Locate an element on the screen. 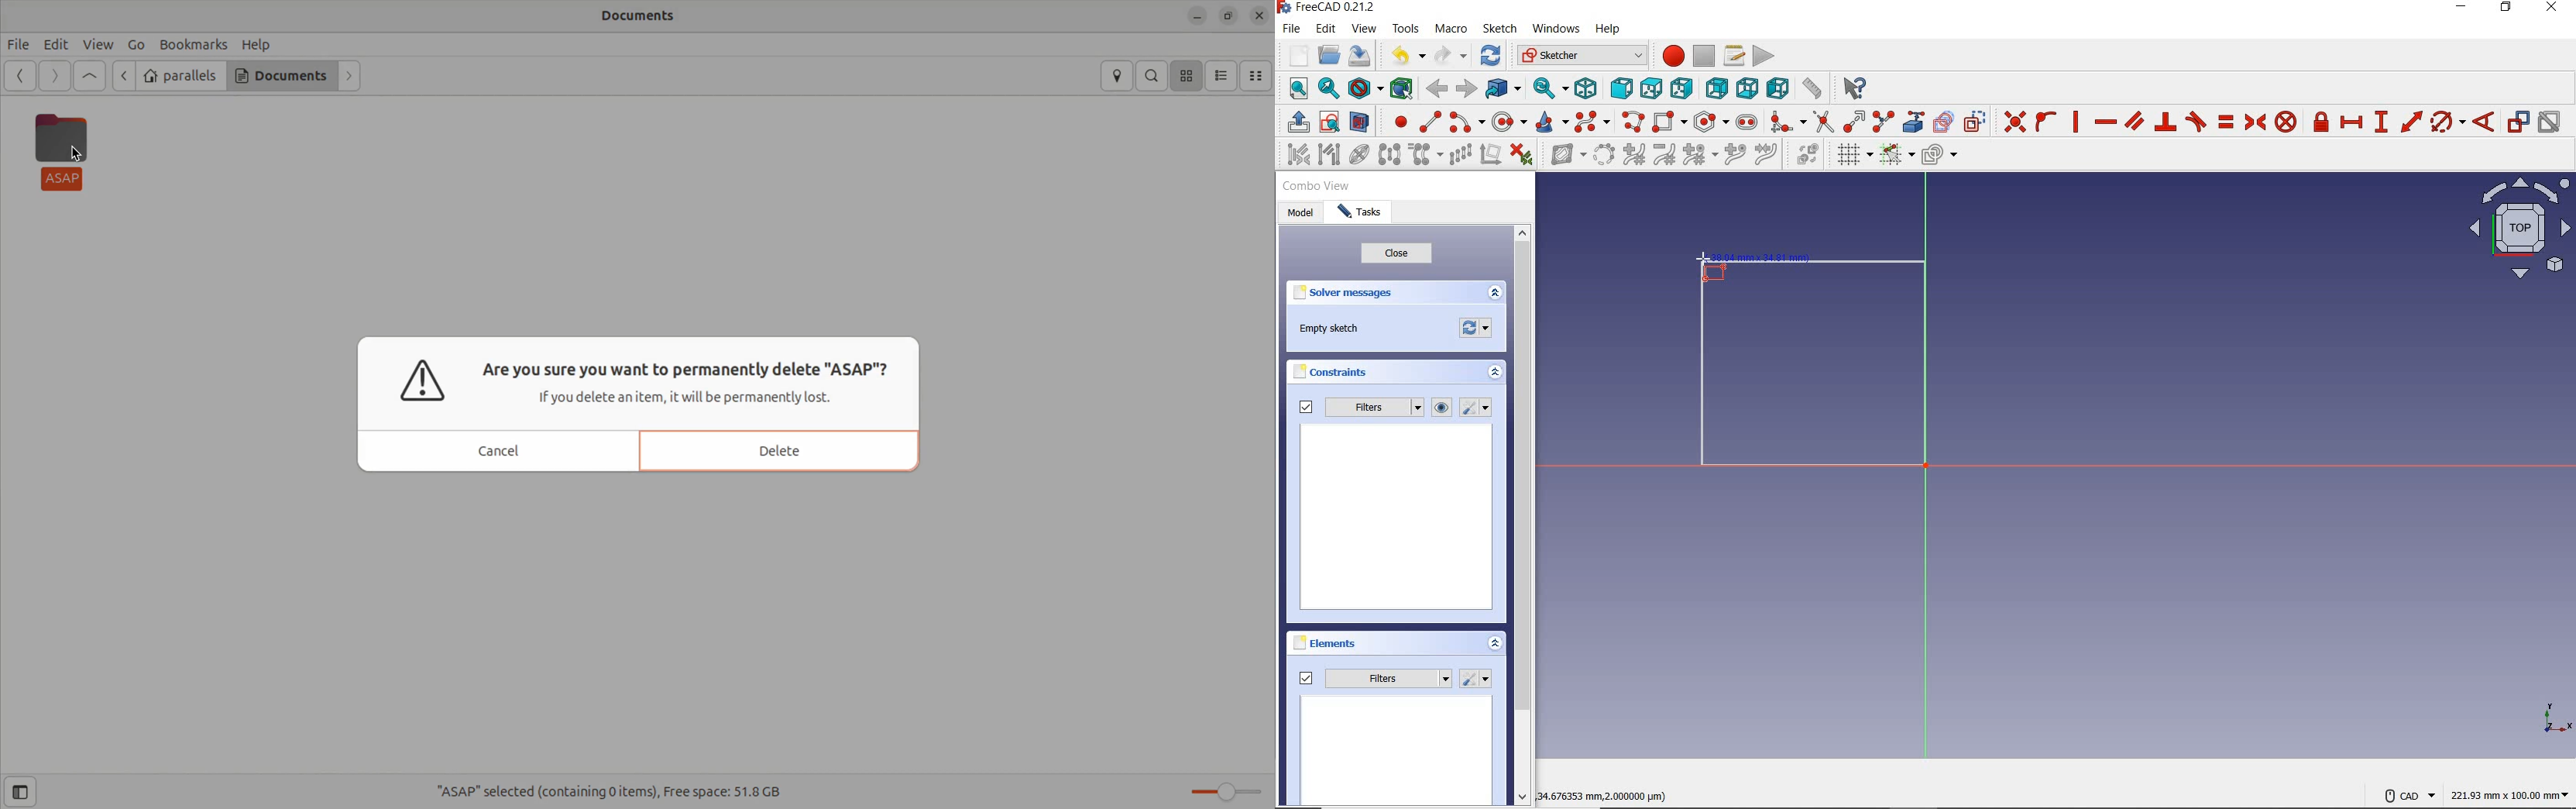 The width and height of the screenshot is (2576, 812). settings is located at coordinates (1477, 679).